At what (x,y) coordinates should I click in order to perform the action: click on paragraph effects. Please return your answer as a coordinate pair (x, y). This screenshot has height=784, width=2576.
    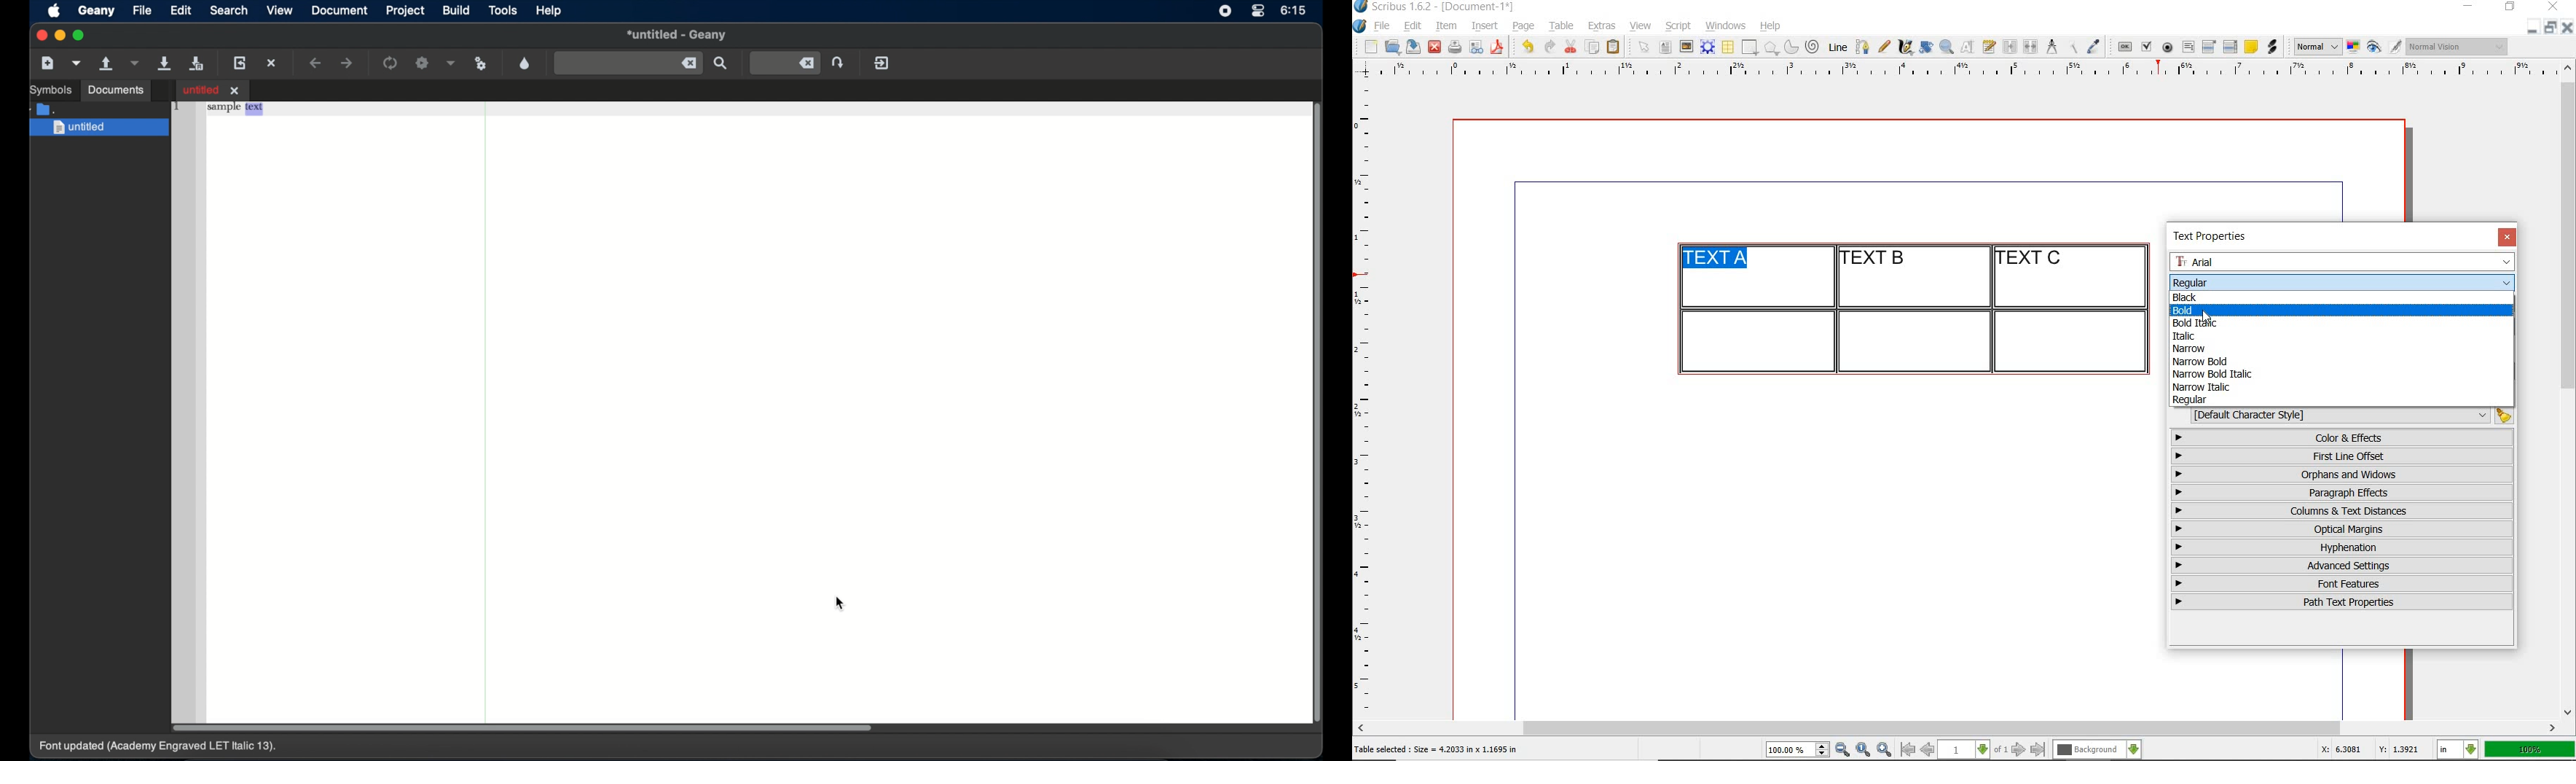
    Looking at the image, I should click on (2340, 492).